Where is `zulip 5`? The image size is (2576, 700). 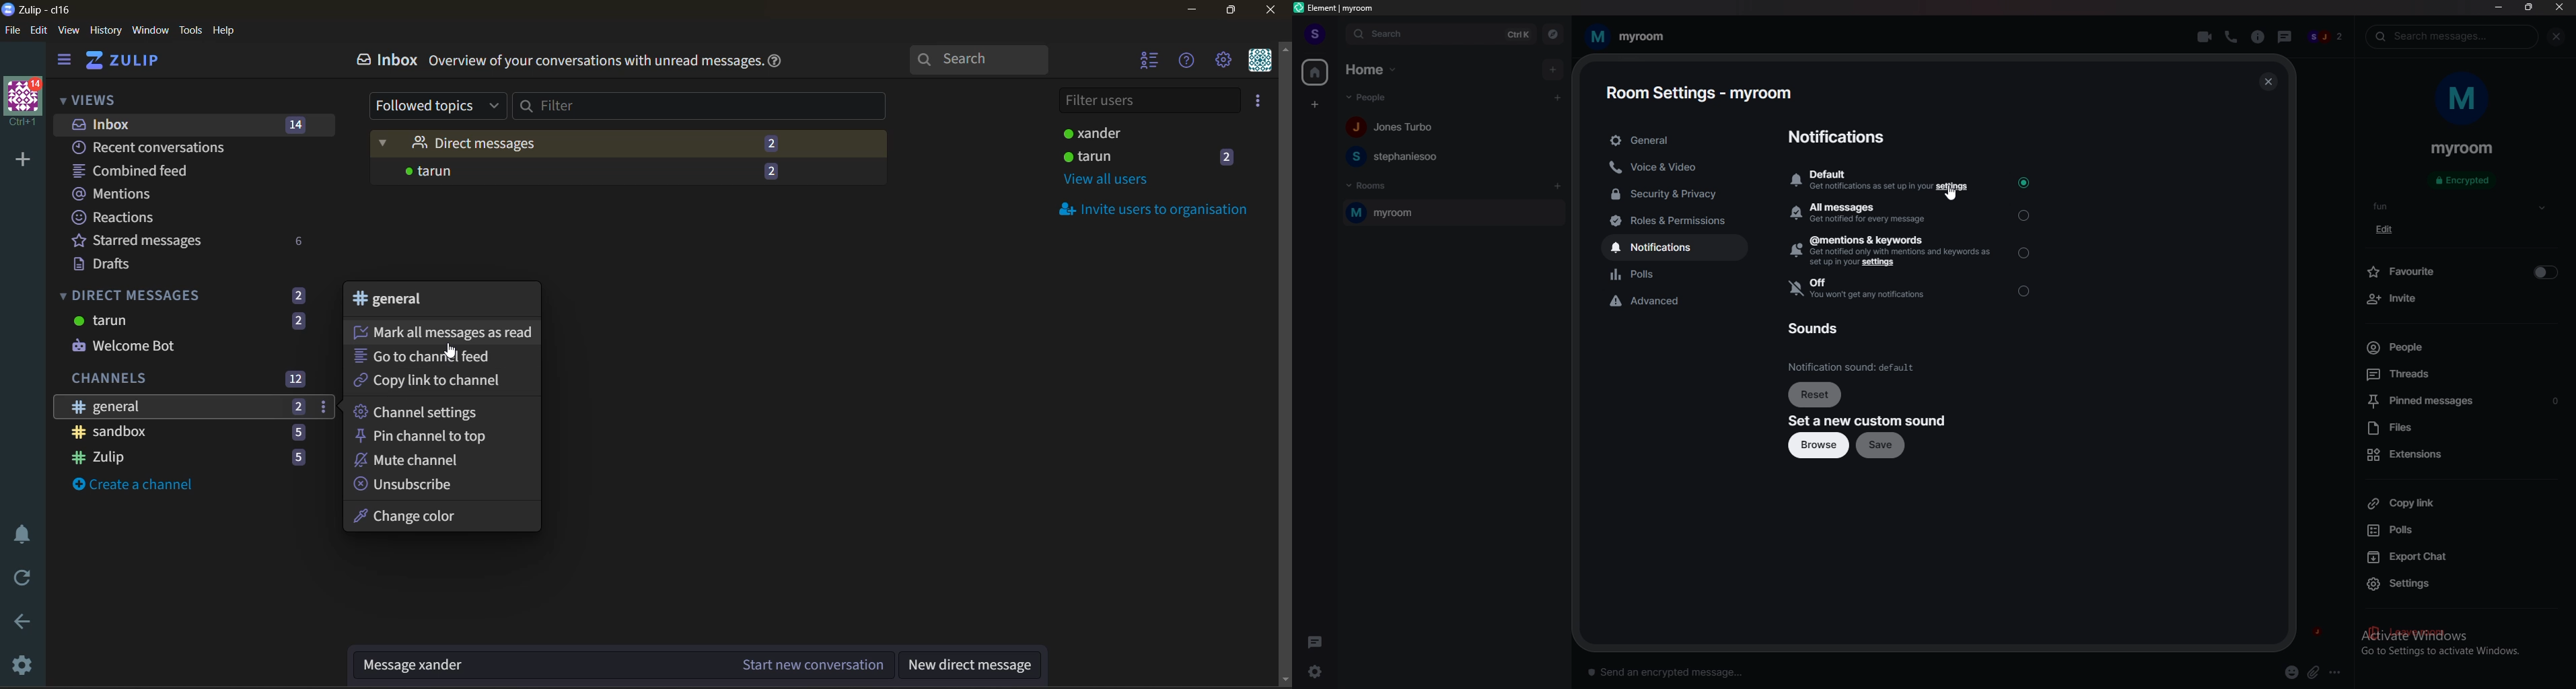
zulip 5 is located at coordinates (190, 459).